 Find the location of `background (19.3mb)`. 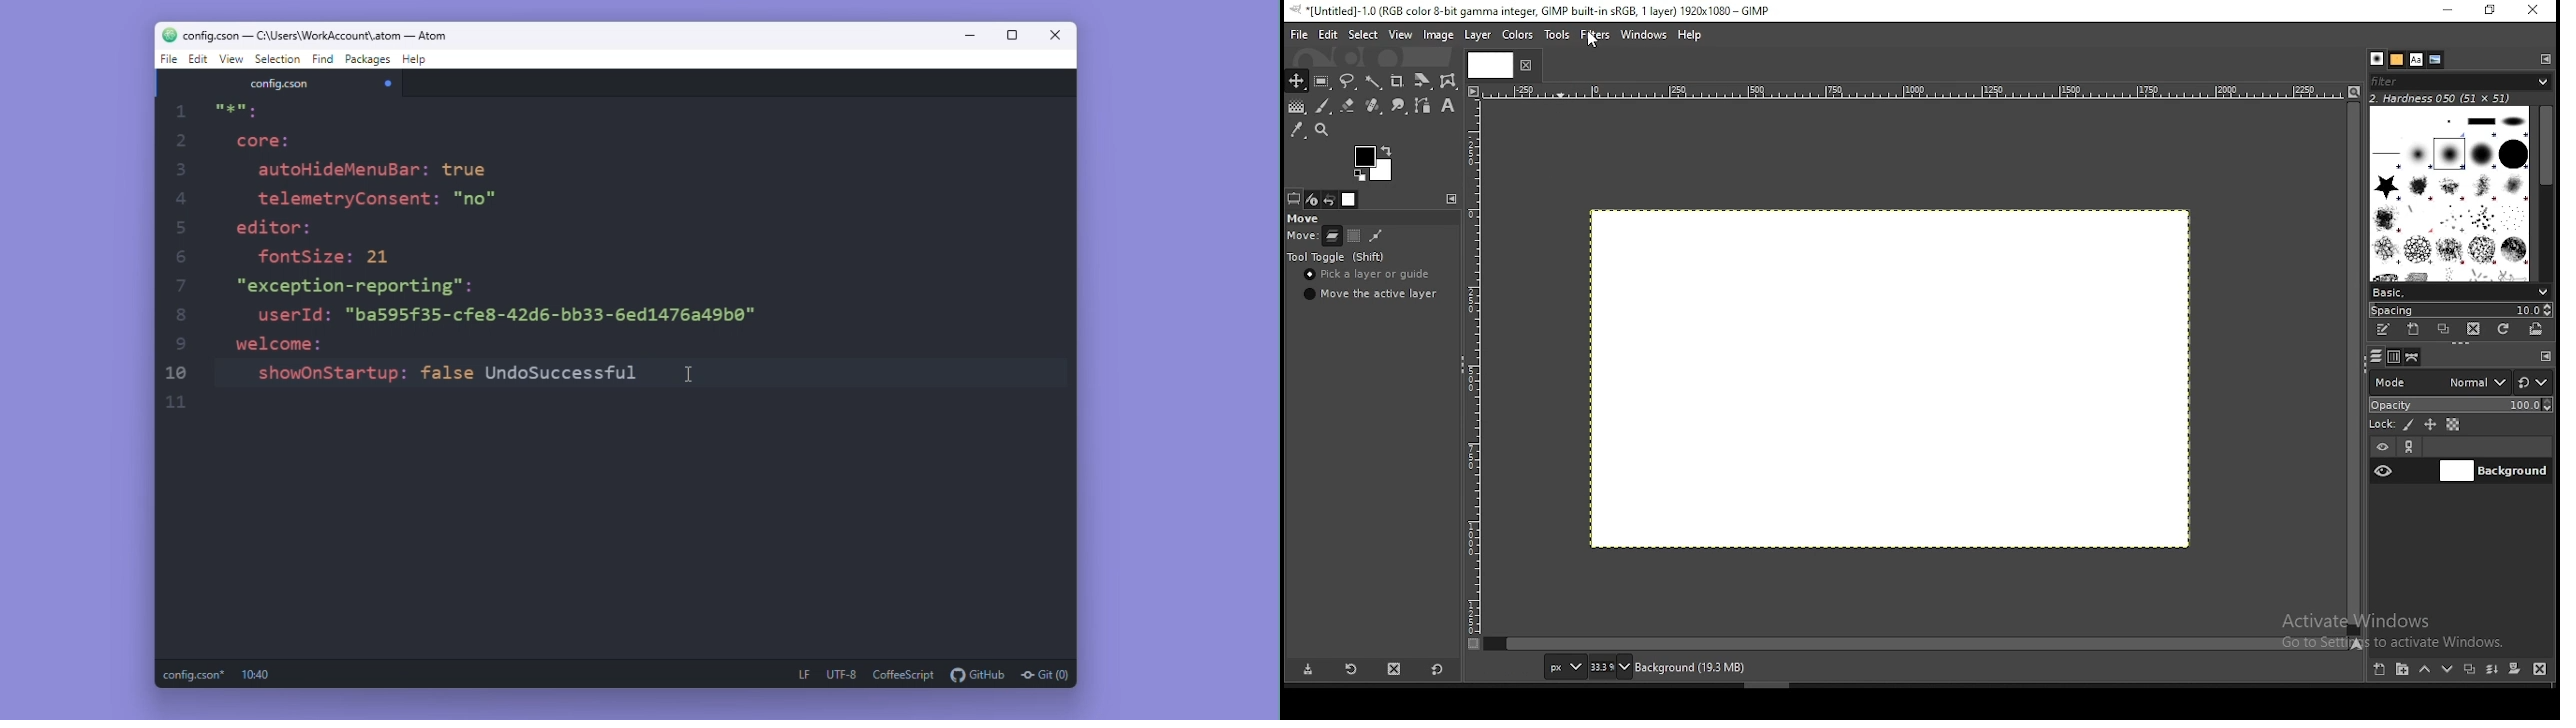

background (19.3mb) is located at coordinates (1690, 666).